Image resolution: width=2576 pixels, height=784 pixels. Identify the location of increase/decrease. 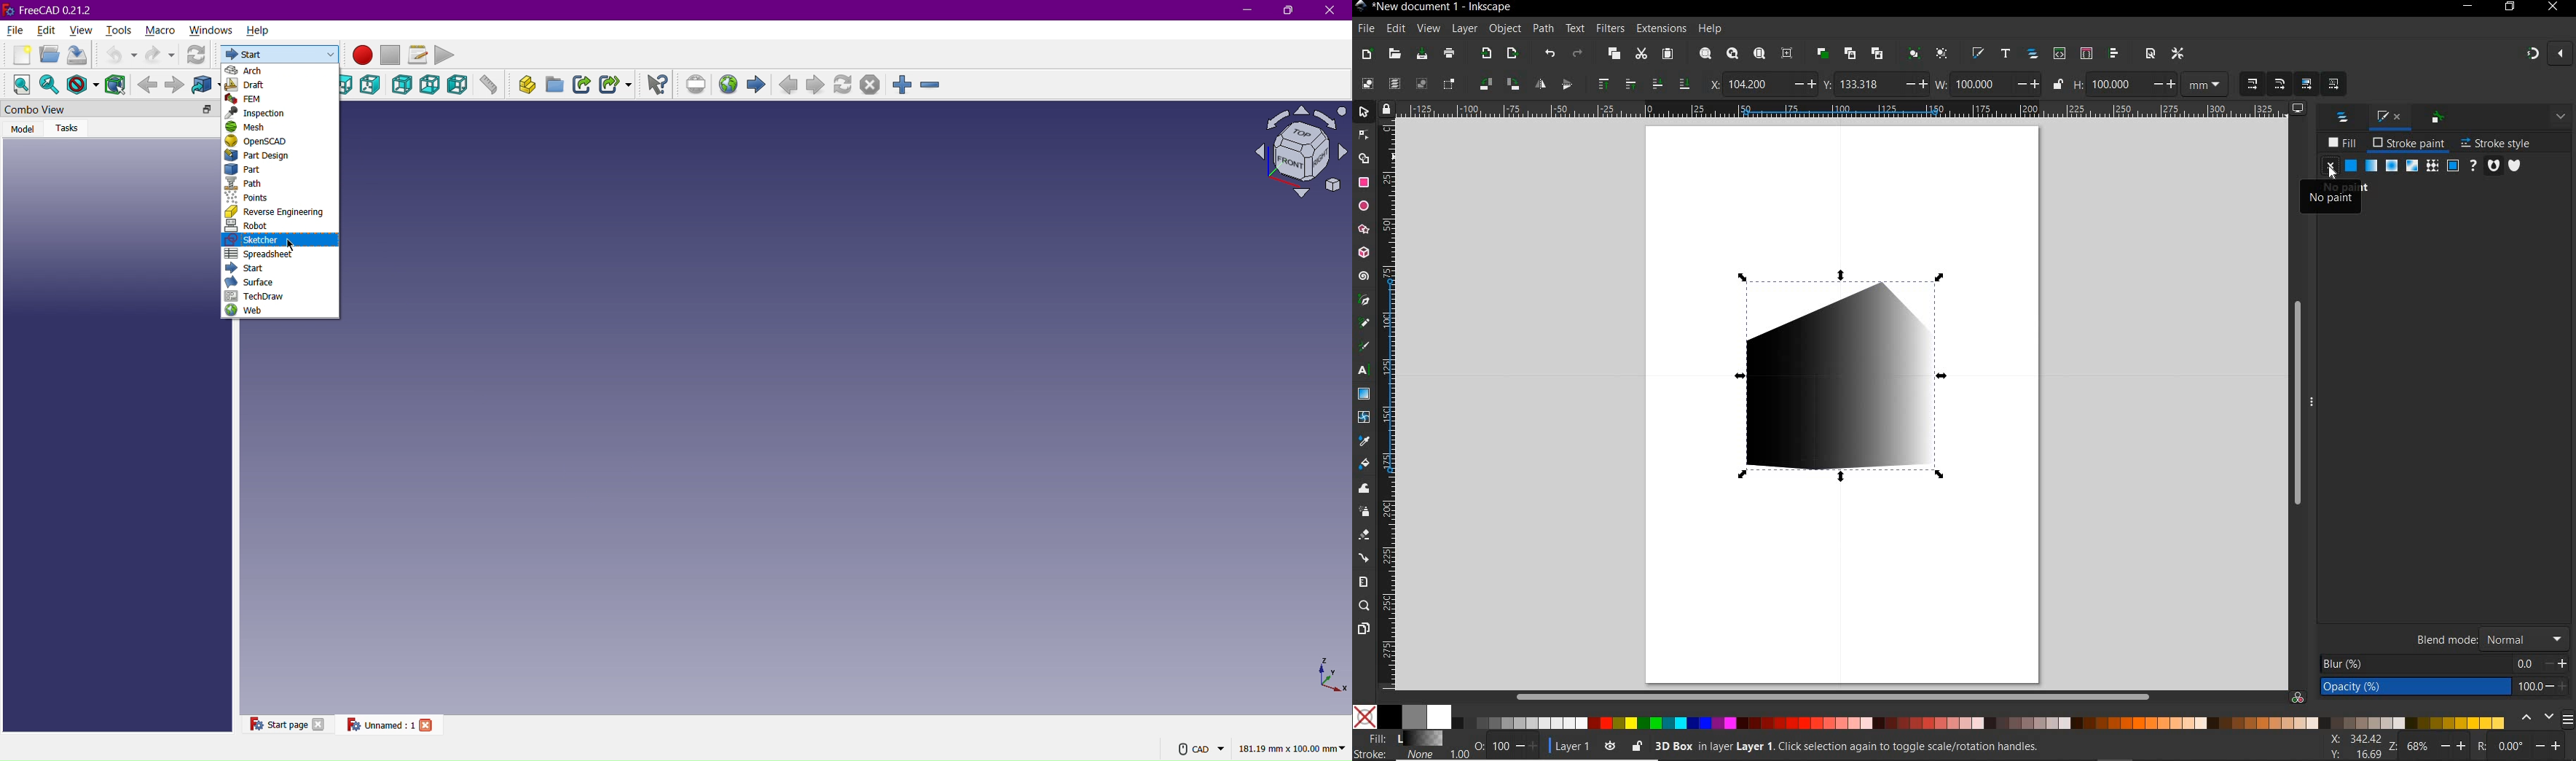
(2556, 664).